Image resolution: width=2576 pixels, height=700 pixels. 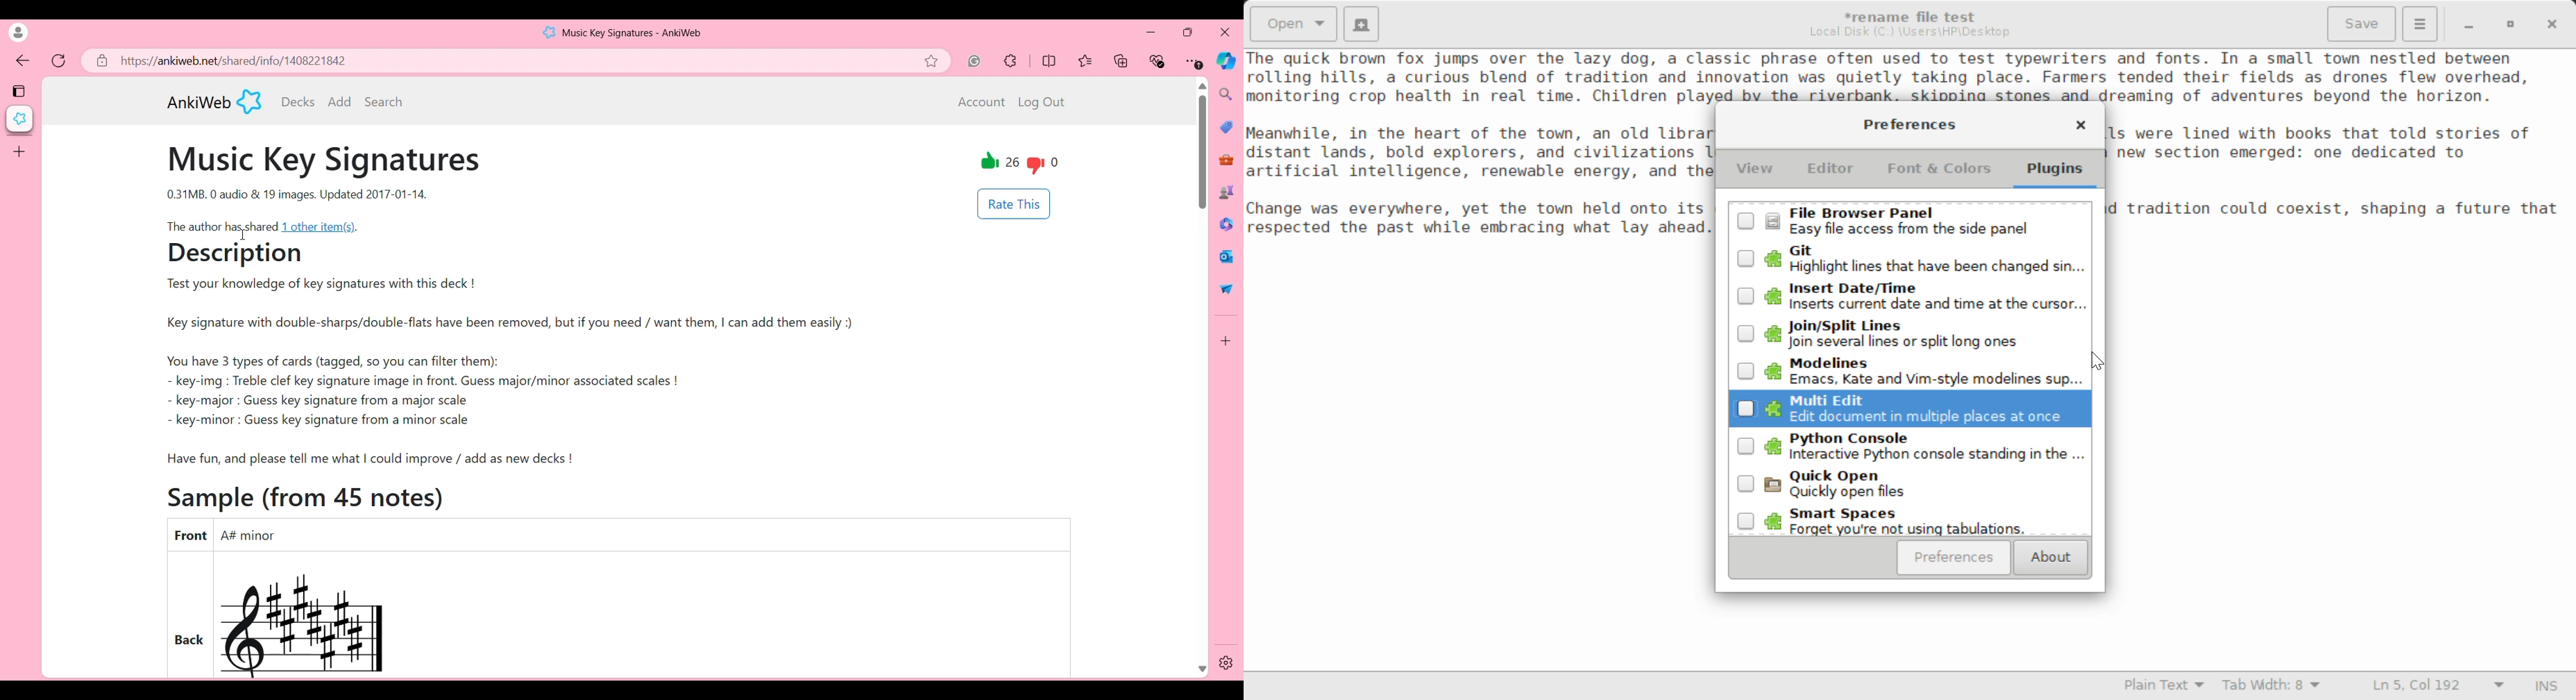 What do you see at coordinates (1229, 161) in the screenshot?
I see `Tools` at bounding box center [1229, 161].